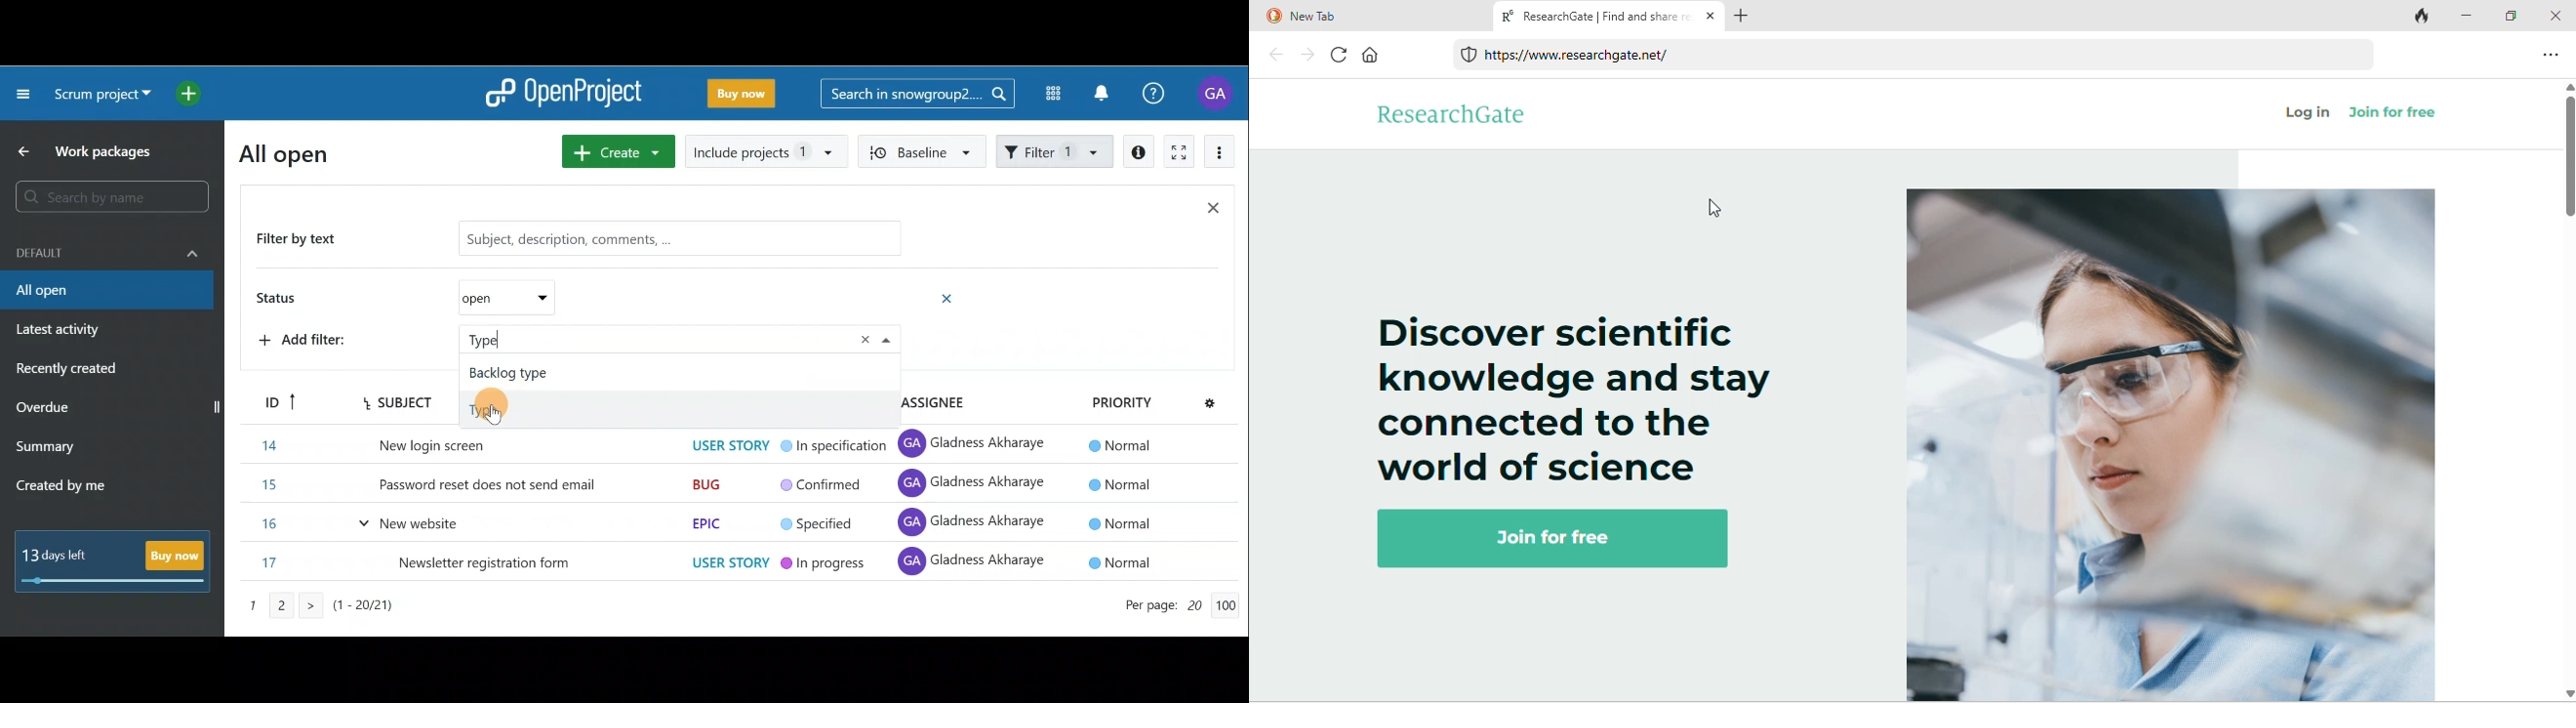 The width and height of the screenshot is (2576, 728). What do you see at coordinates (192, 90) in the screenshot?
I see `Open quick add menu` at bounding box center [192, 90].